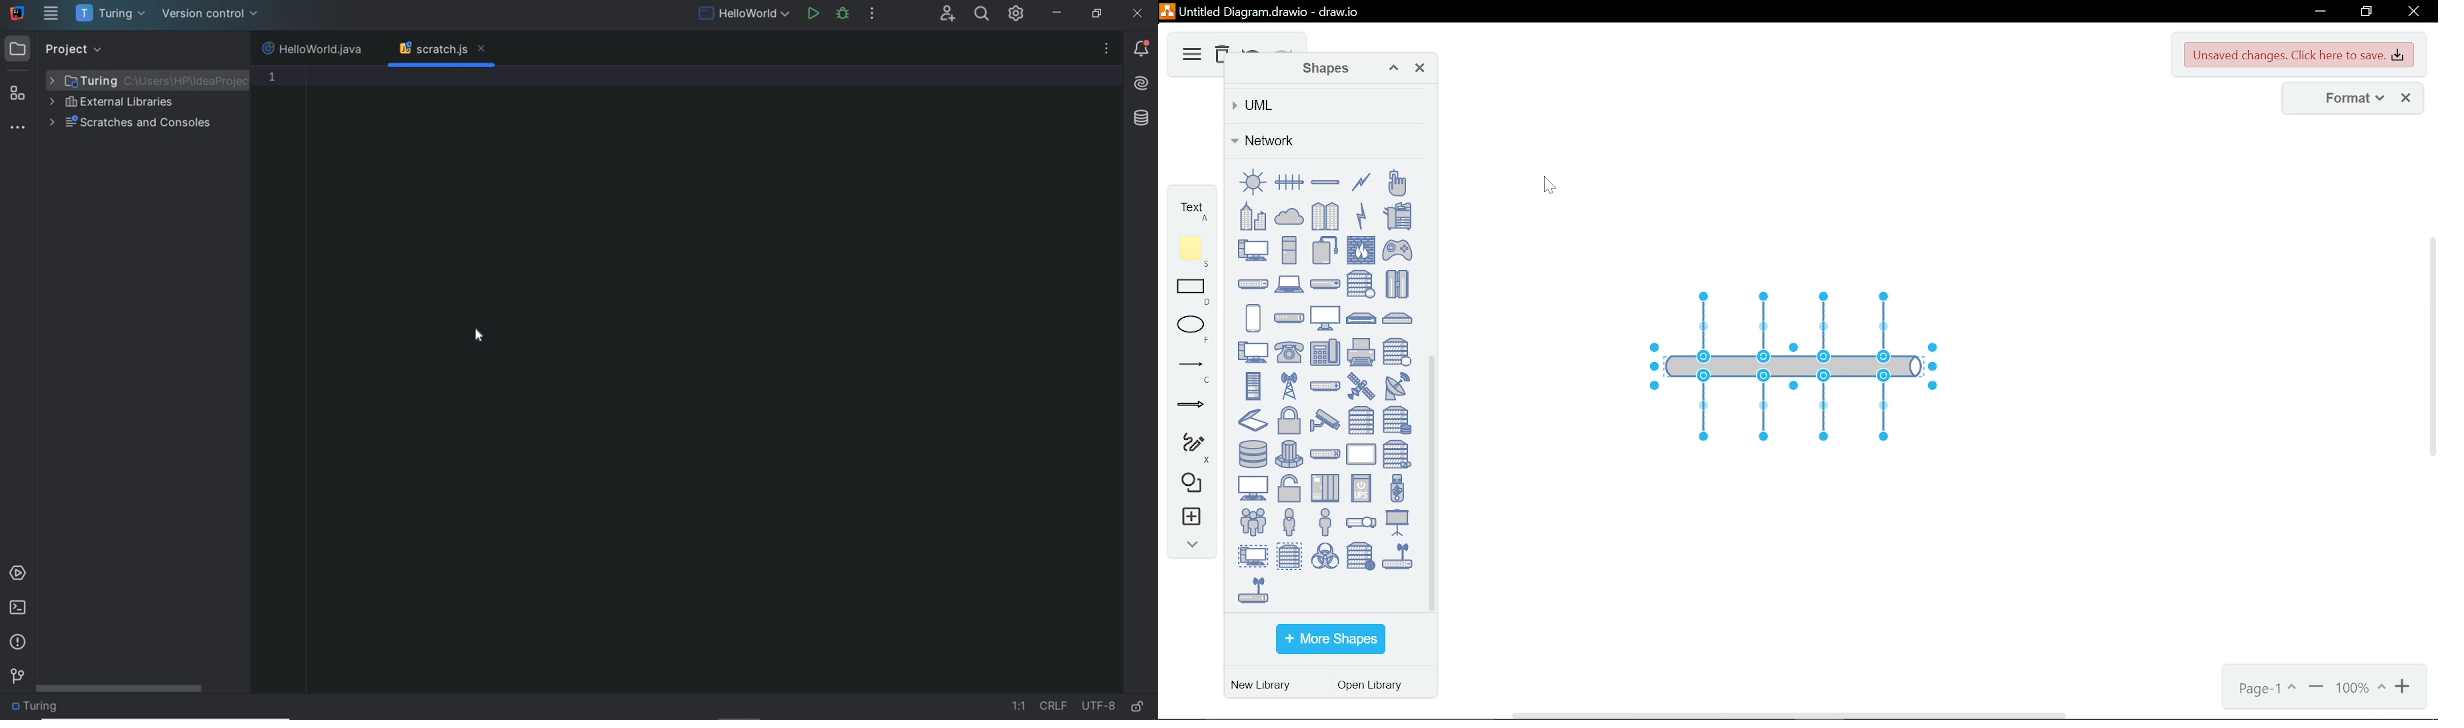 This screenshot has width=2464, height=728. Describe the element at coordinates (1325, 283) in the screenshot. I see `load balancer` at that location.